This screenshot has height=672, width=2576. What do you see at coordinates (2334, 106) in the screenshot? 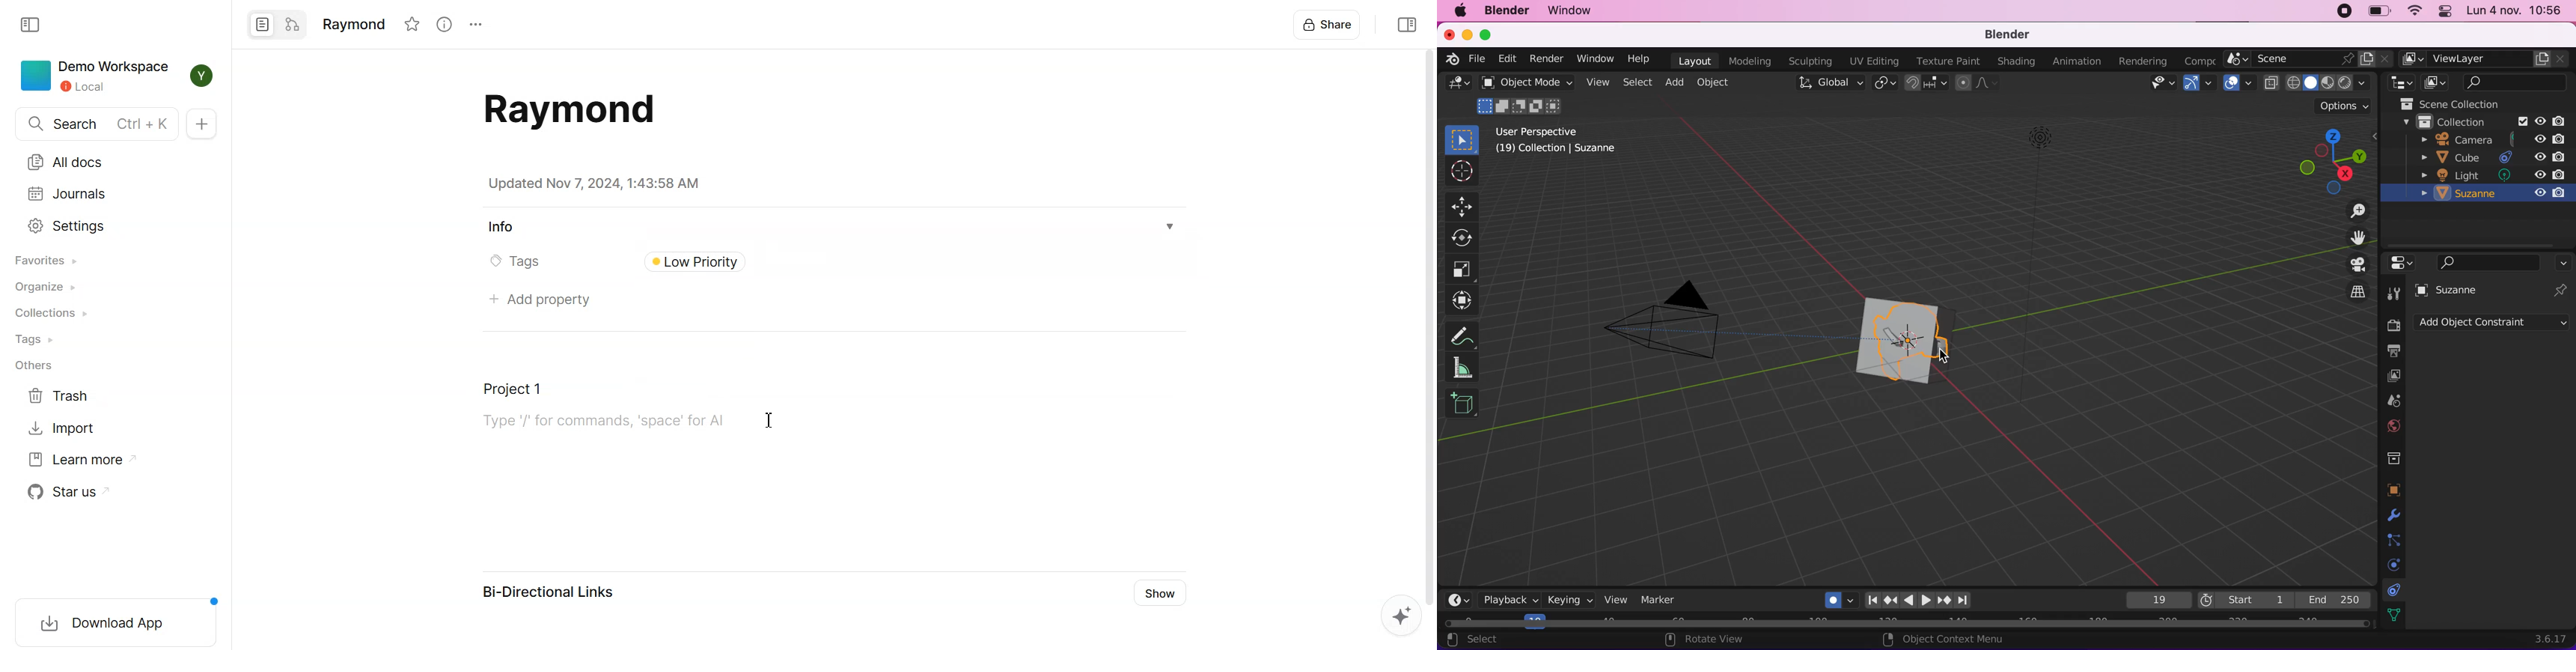
I see `options` at bounding box center [2334, 106].